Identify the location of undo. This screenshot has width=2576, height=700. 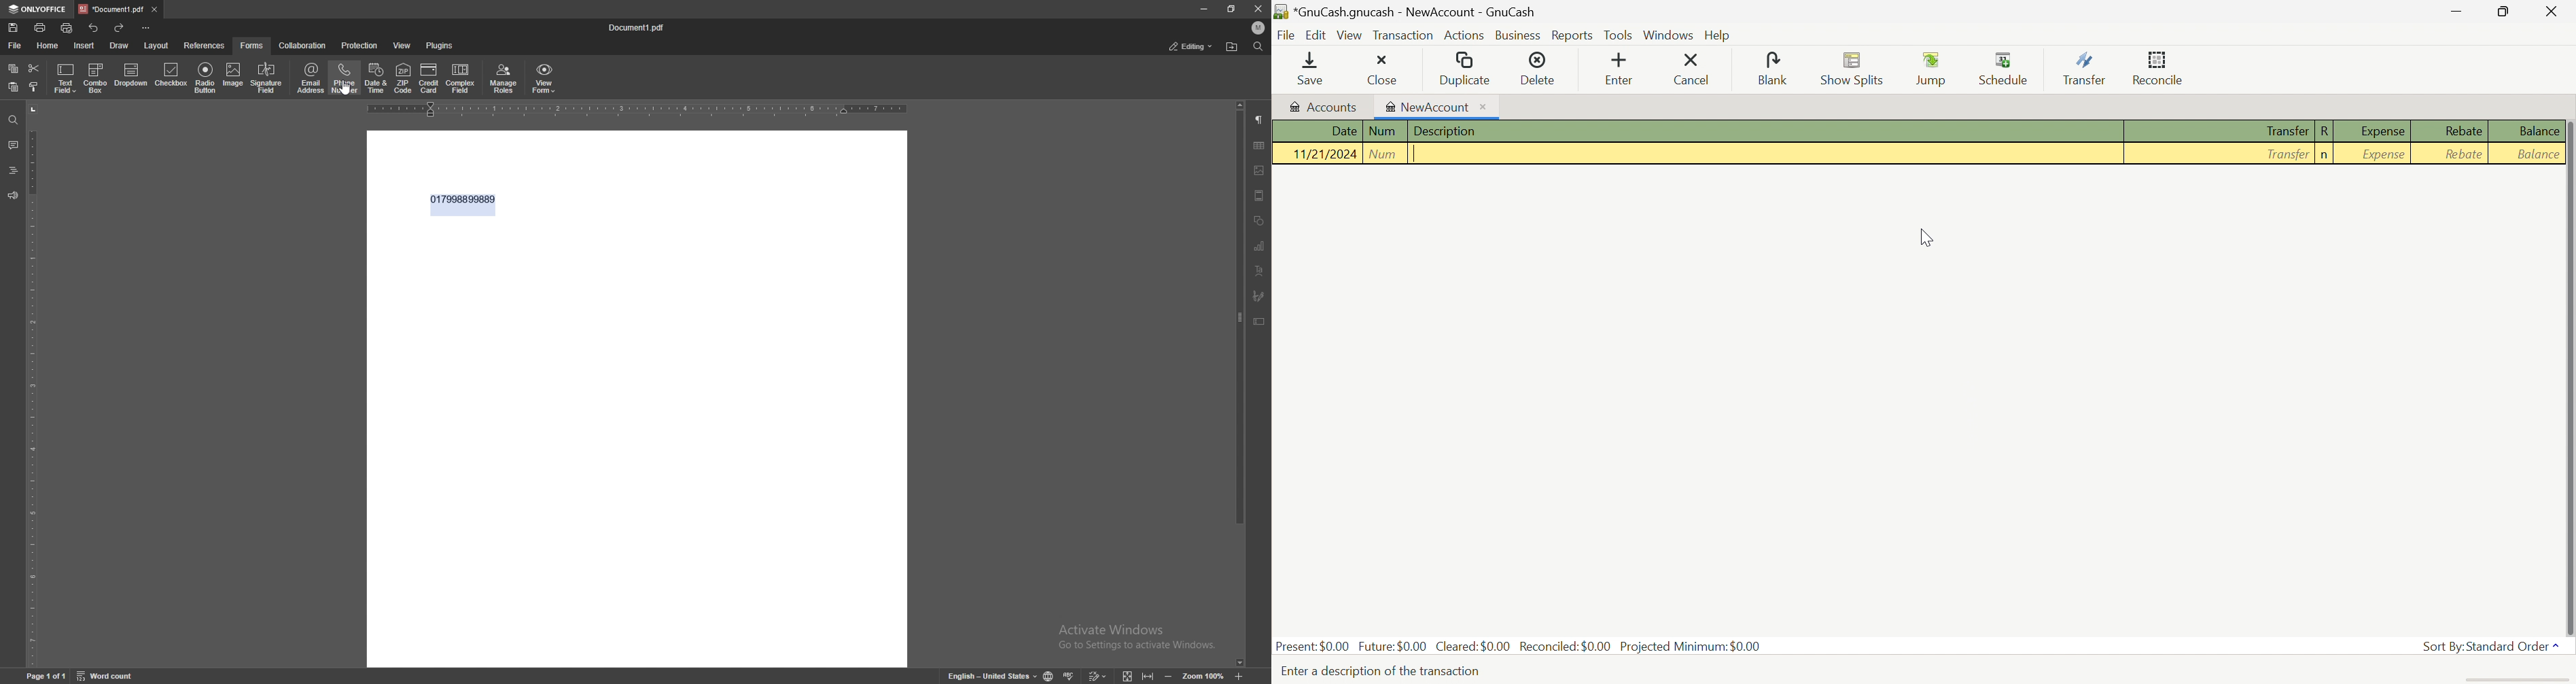
(94, 28).